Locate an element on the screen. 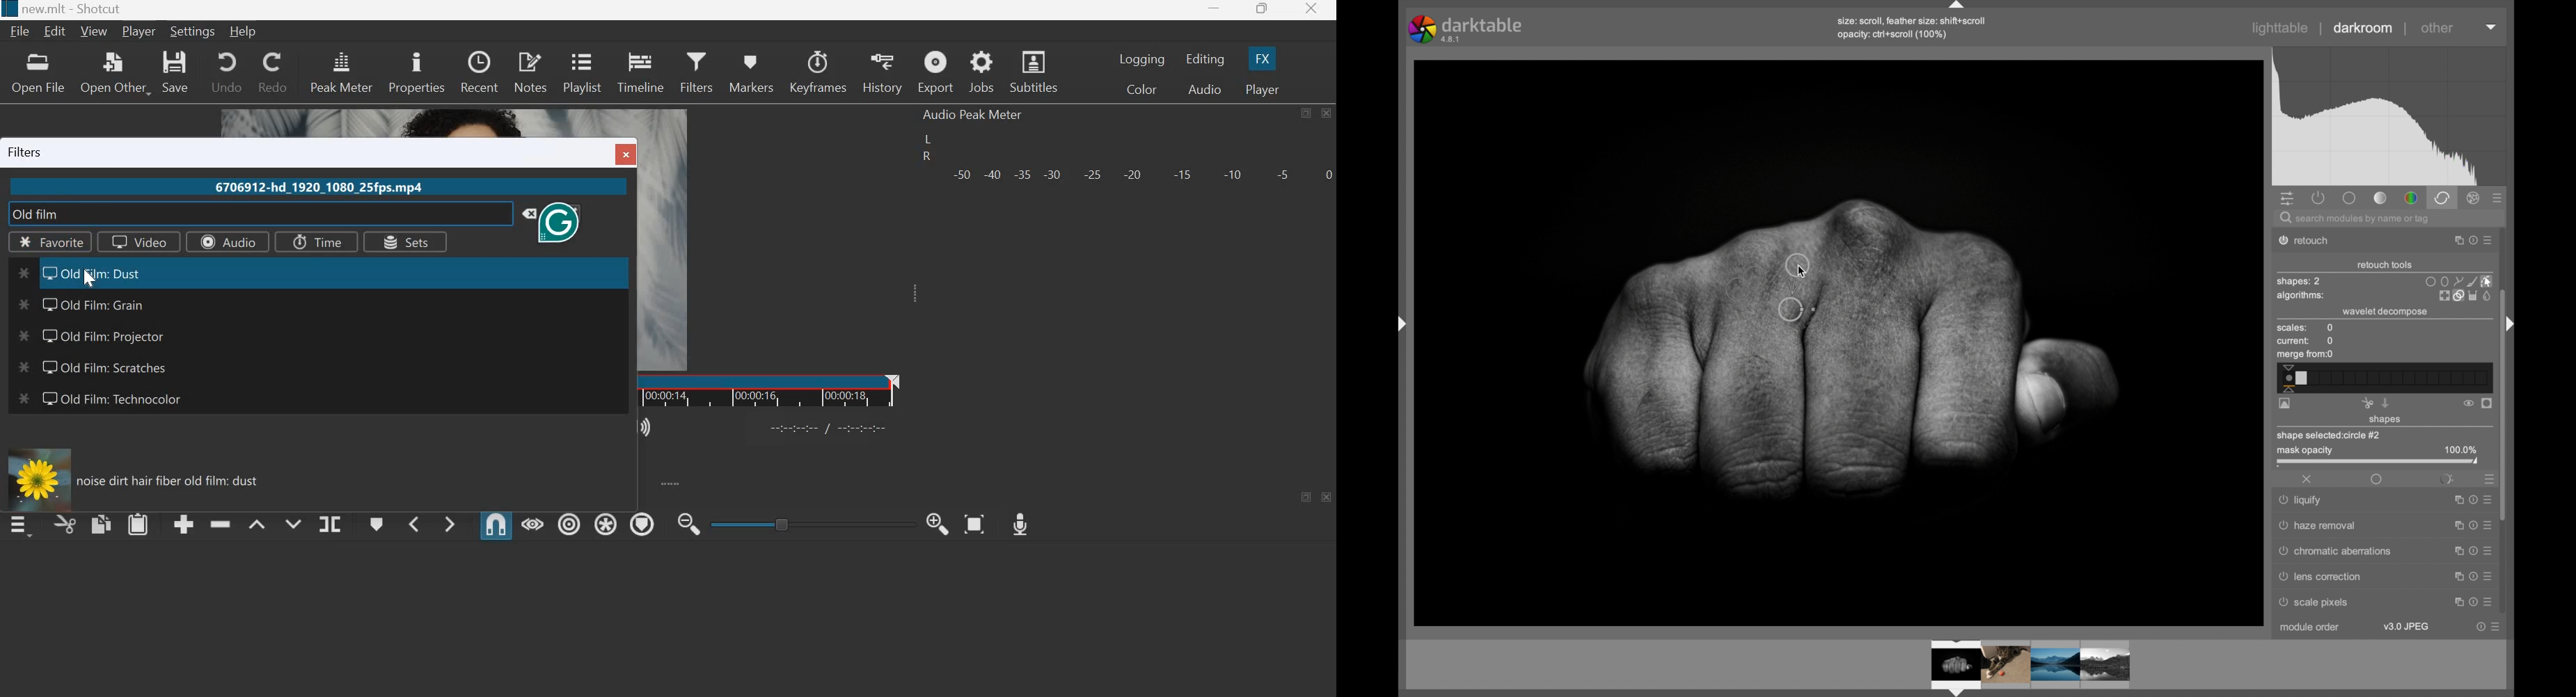 The height and width of the screenshot is (700, 2576). maximize is located at coordinates (1308, 497).